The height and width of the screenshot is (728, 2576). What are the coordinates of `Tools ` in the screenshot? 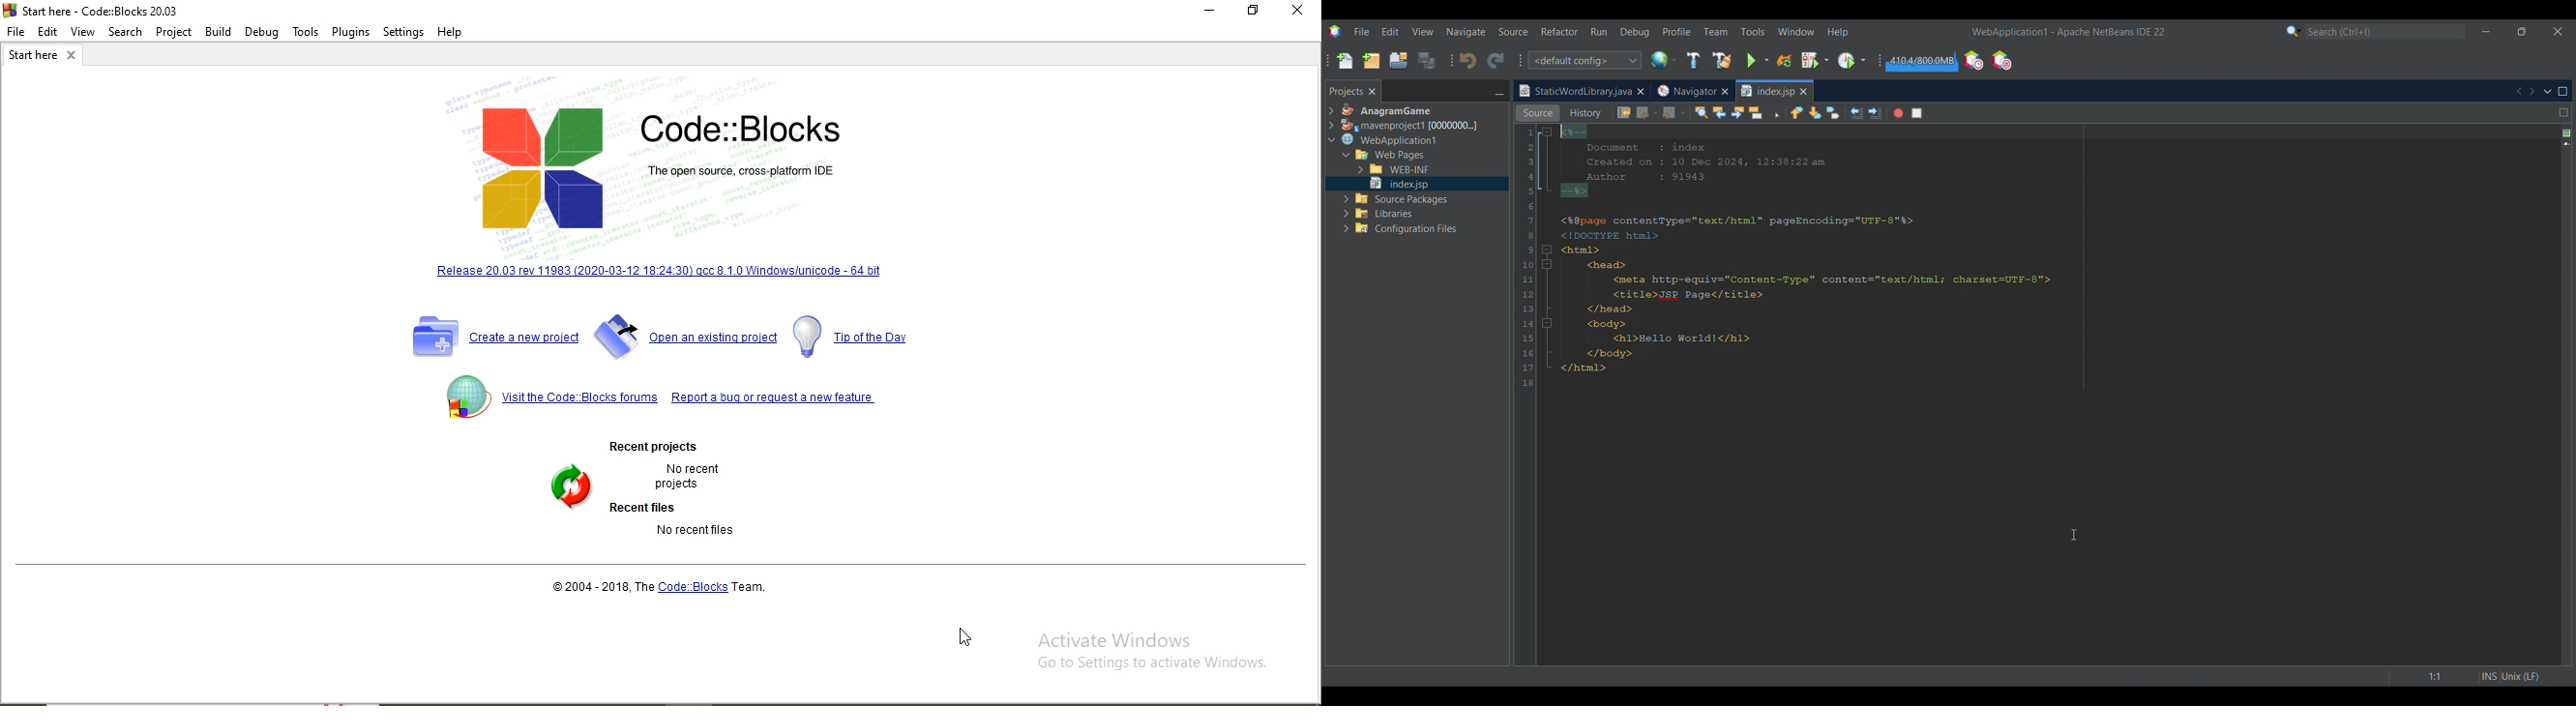 It's located at (306, 32).